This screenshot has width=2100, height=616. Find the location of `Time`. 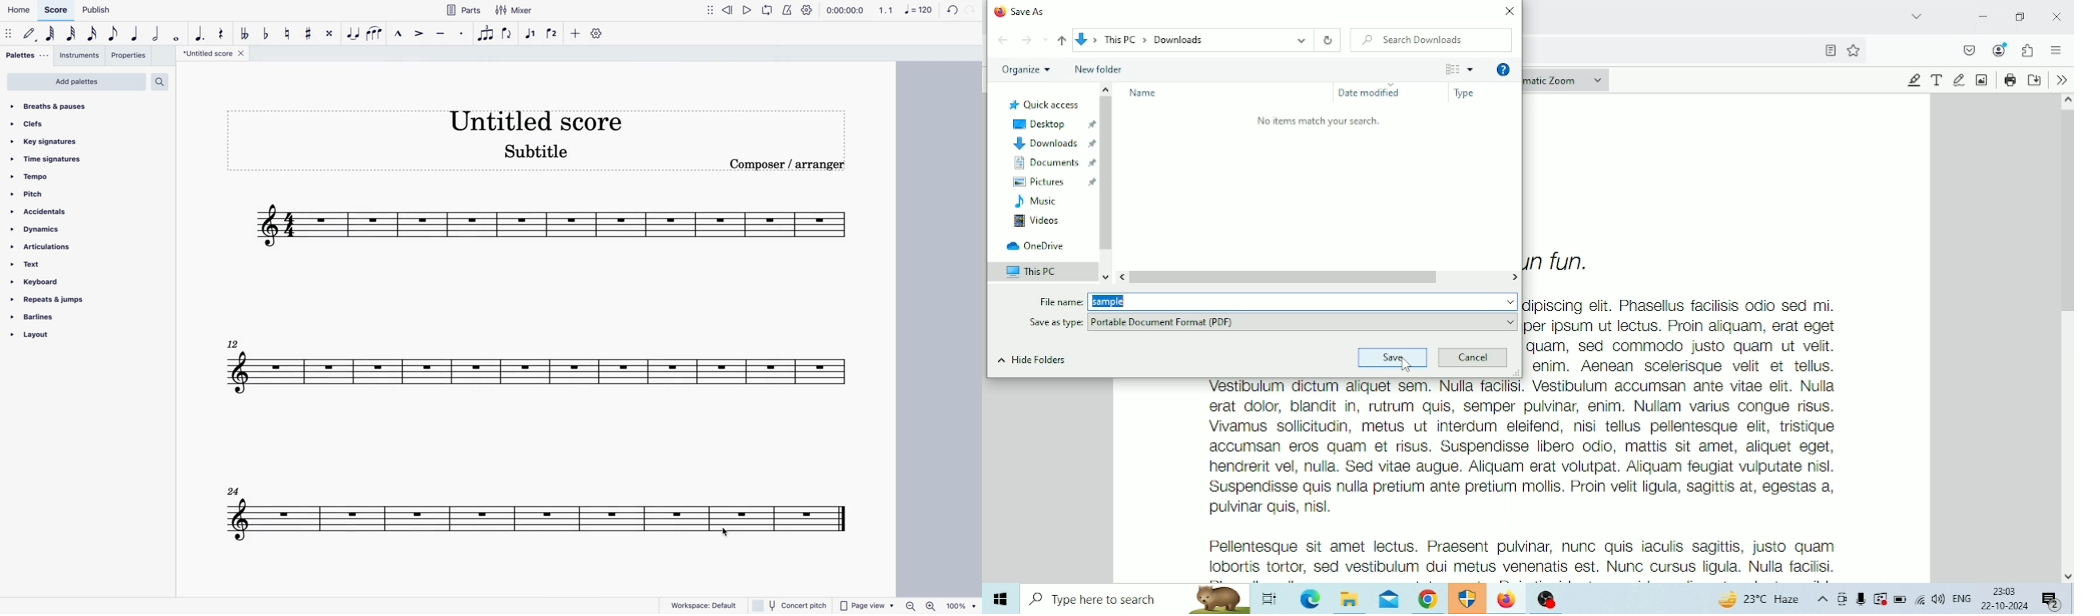

Time is located at coordinates (2003, 591).